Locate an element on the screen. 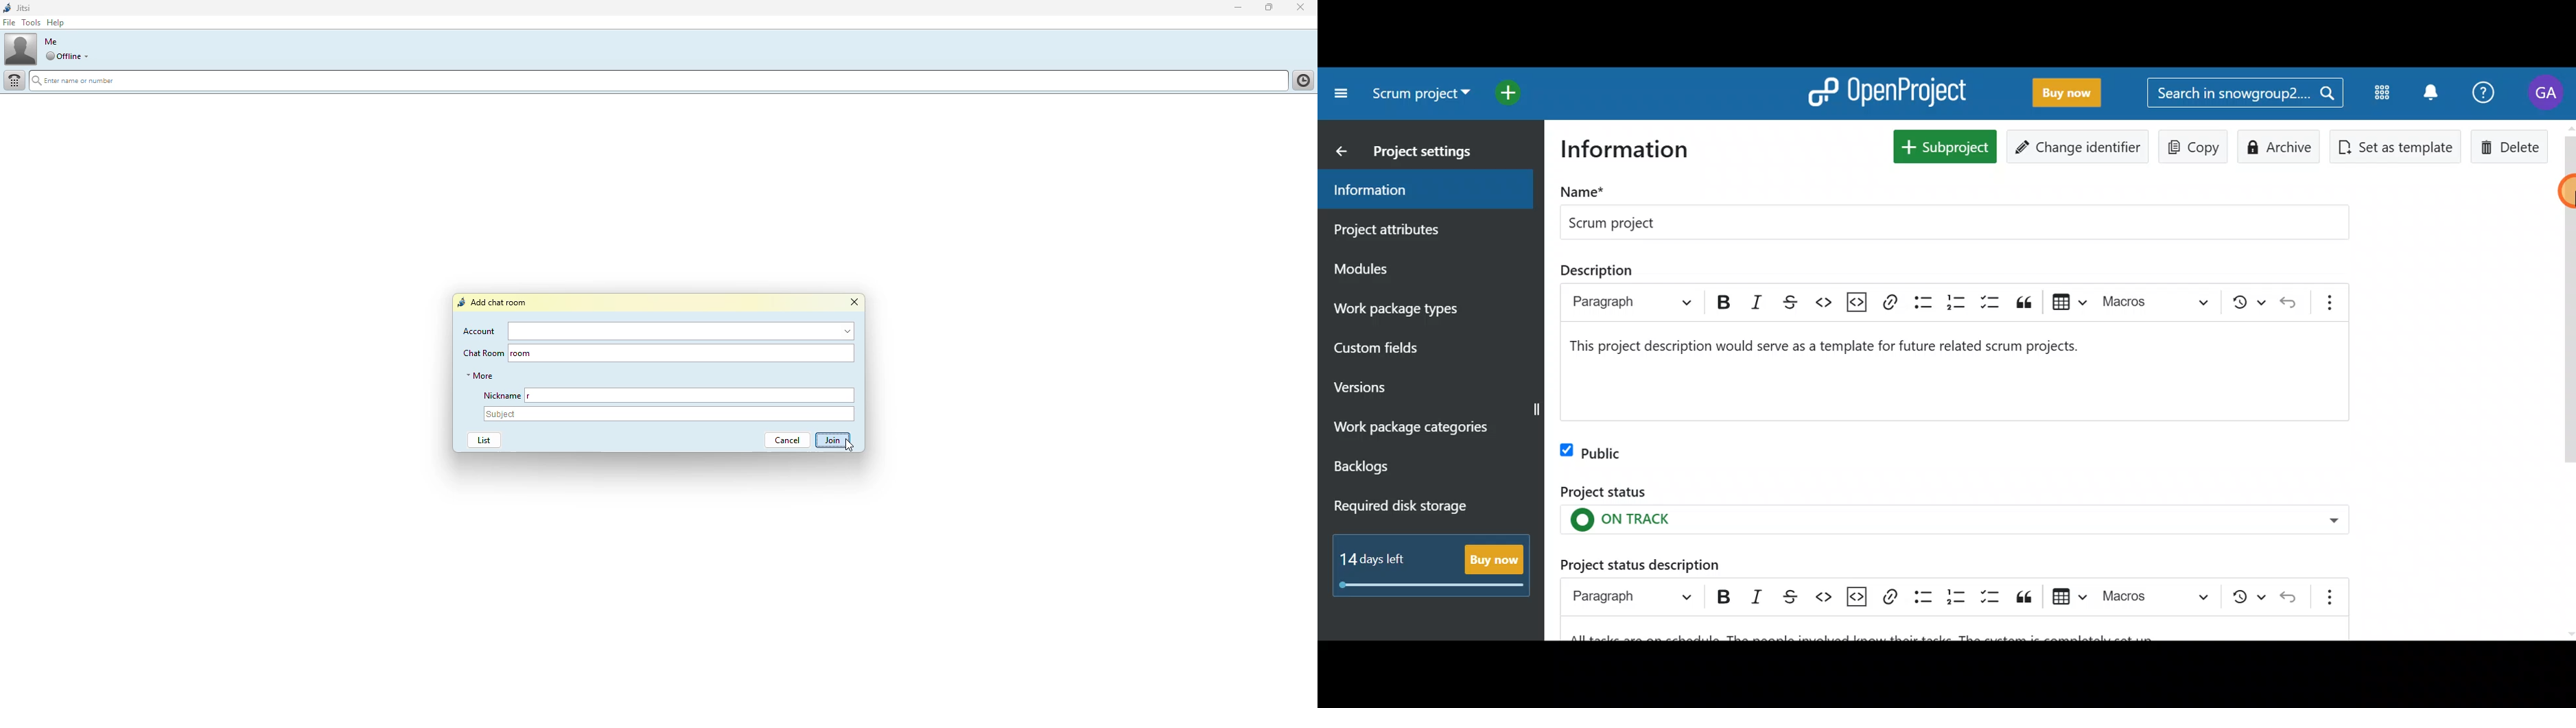  Project name is located at coordinates (1951, 211).